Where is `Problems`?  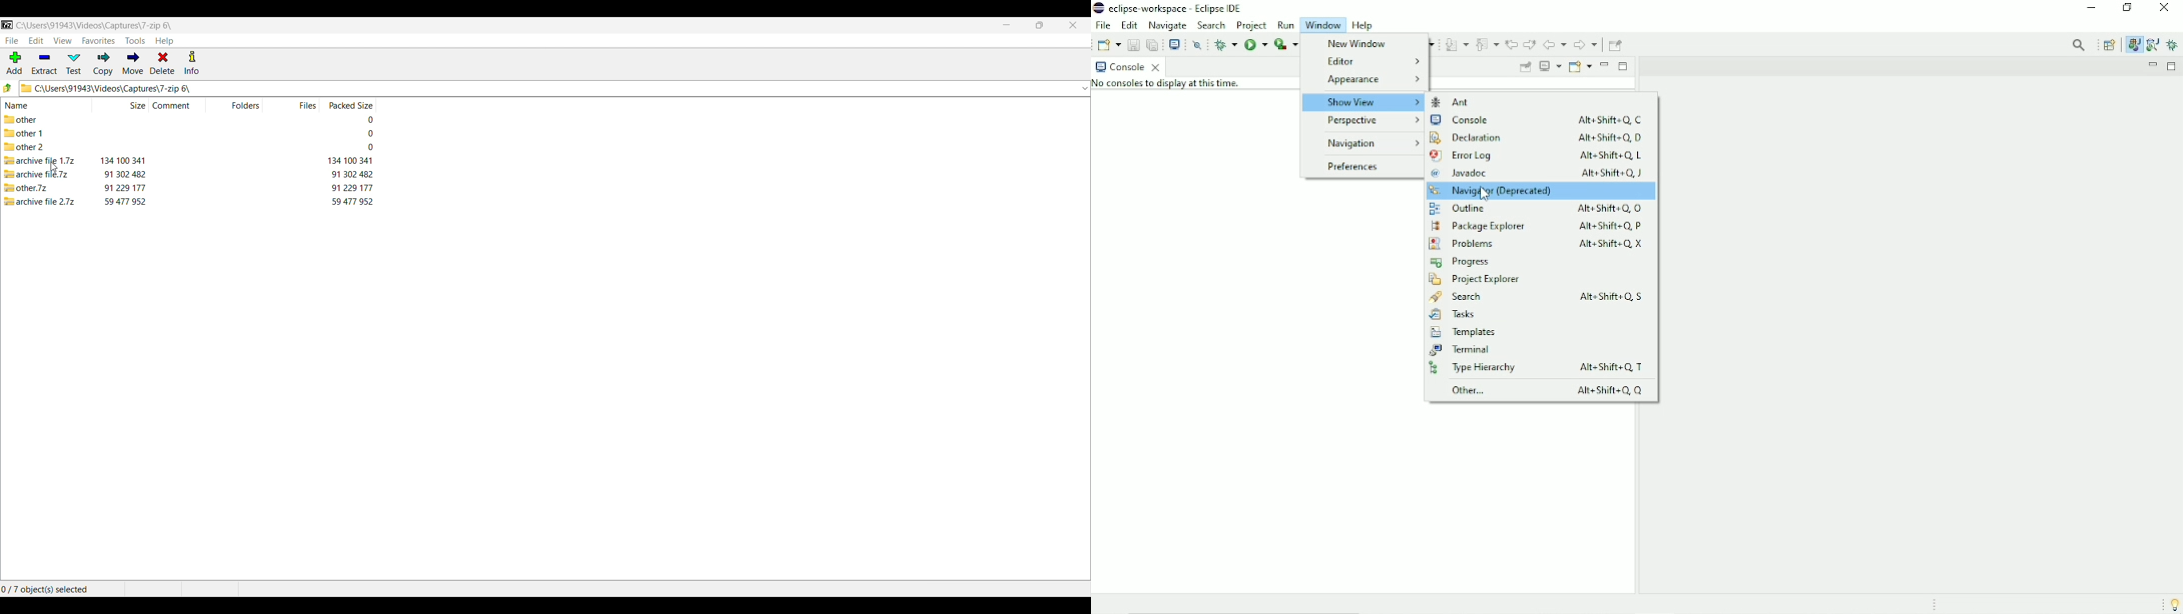
Problems is located at coordinates (1536, 244).